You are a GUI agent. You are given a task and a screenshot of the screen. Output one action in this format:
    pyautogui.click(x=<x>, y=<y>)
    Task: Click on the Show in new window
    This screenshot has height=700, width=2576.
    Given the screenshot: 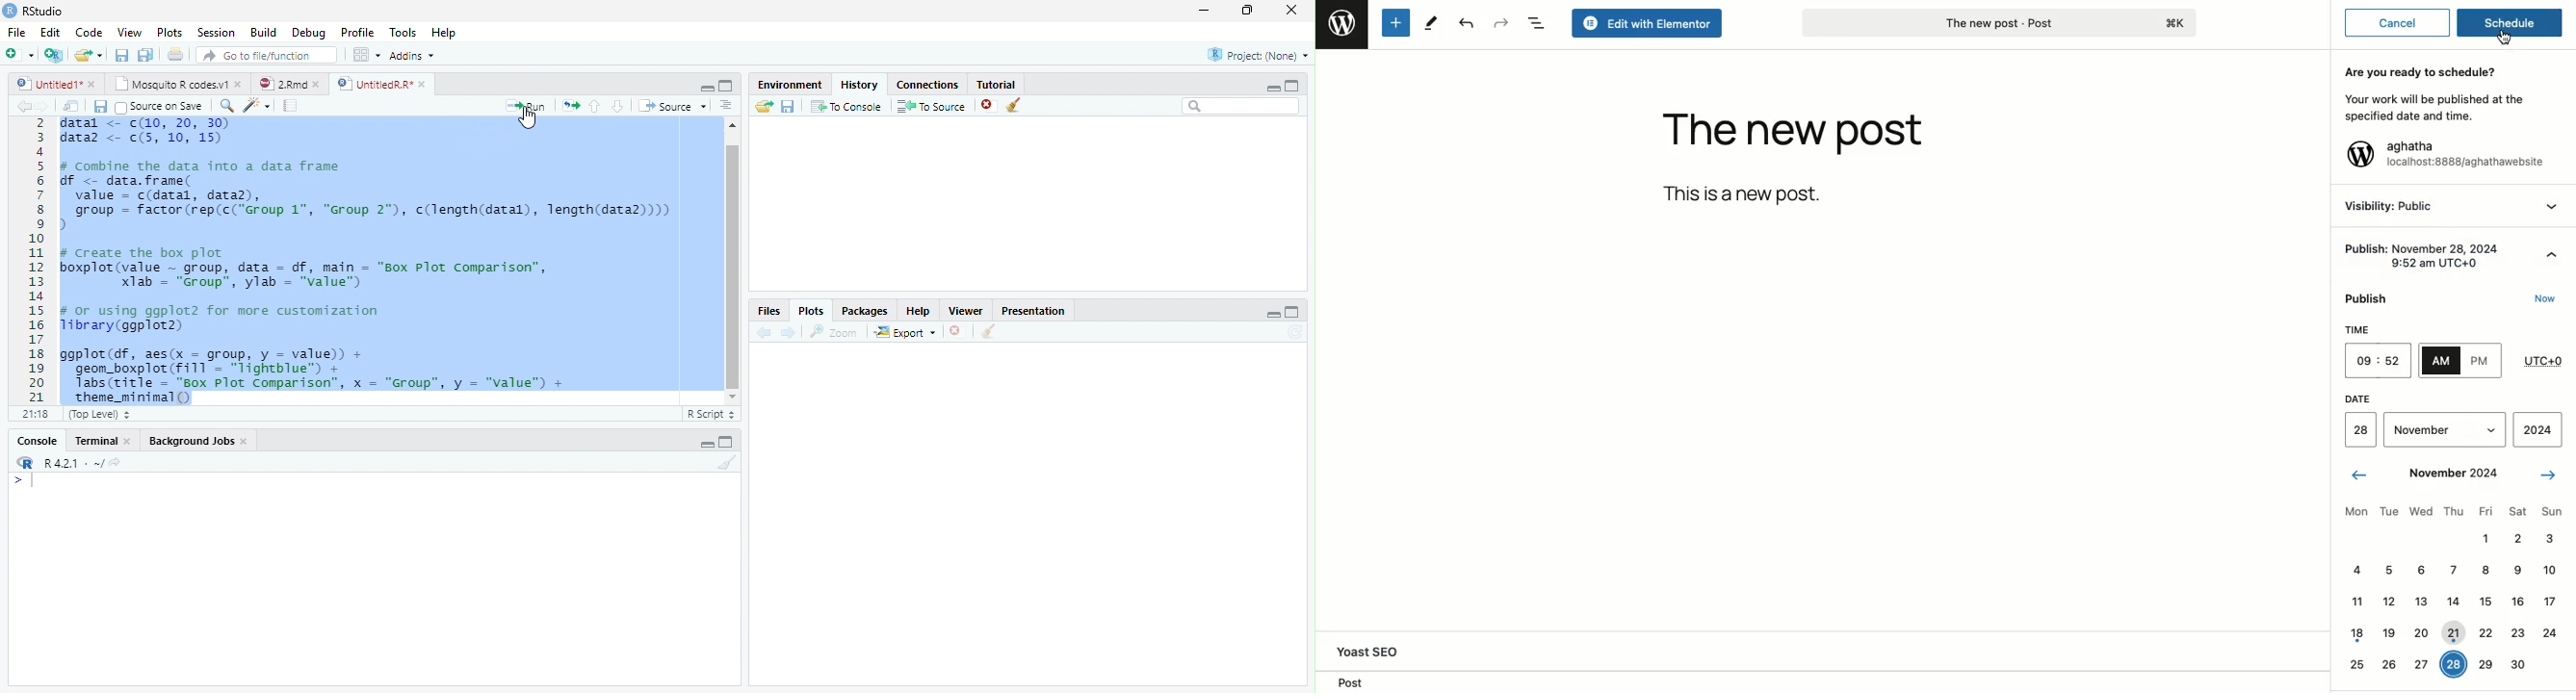 What is the action you would take?
    pyautogui.click(x=71, y=105)
    